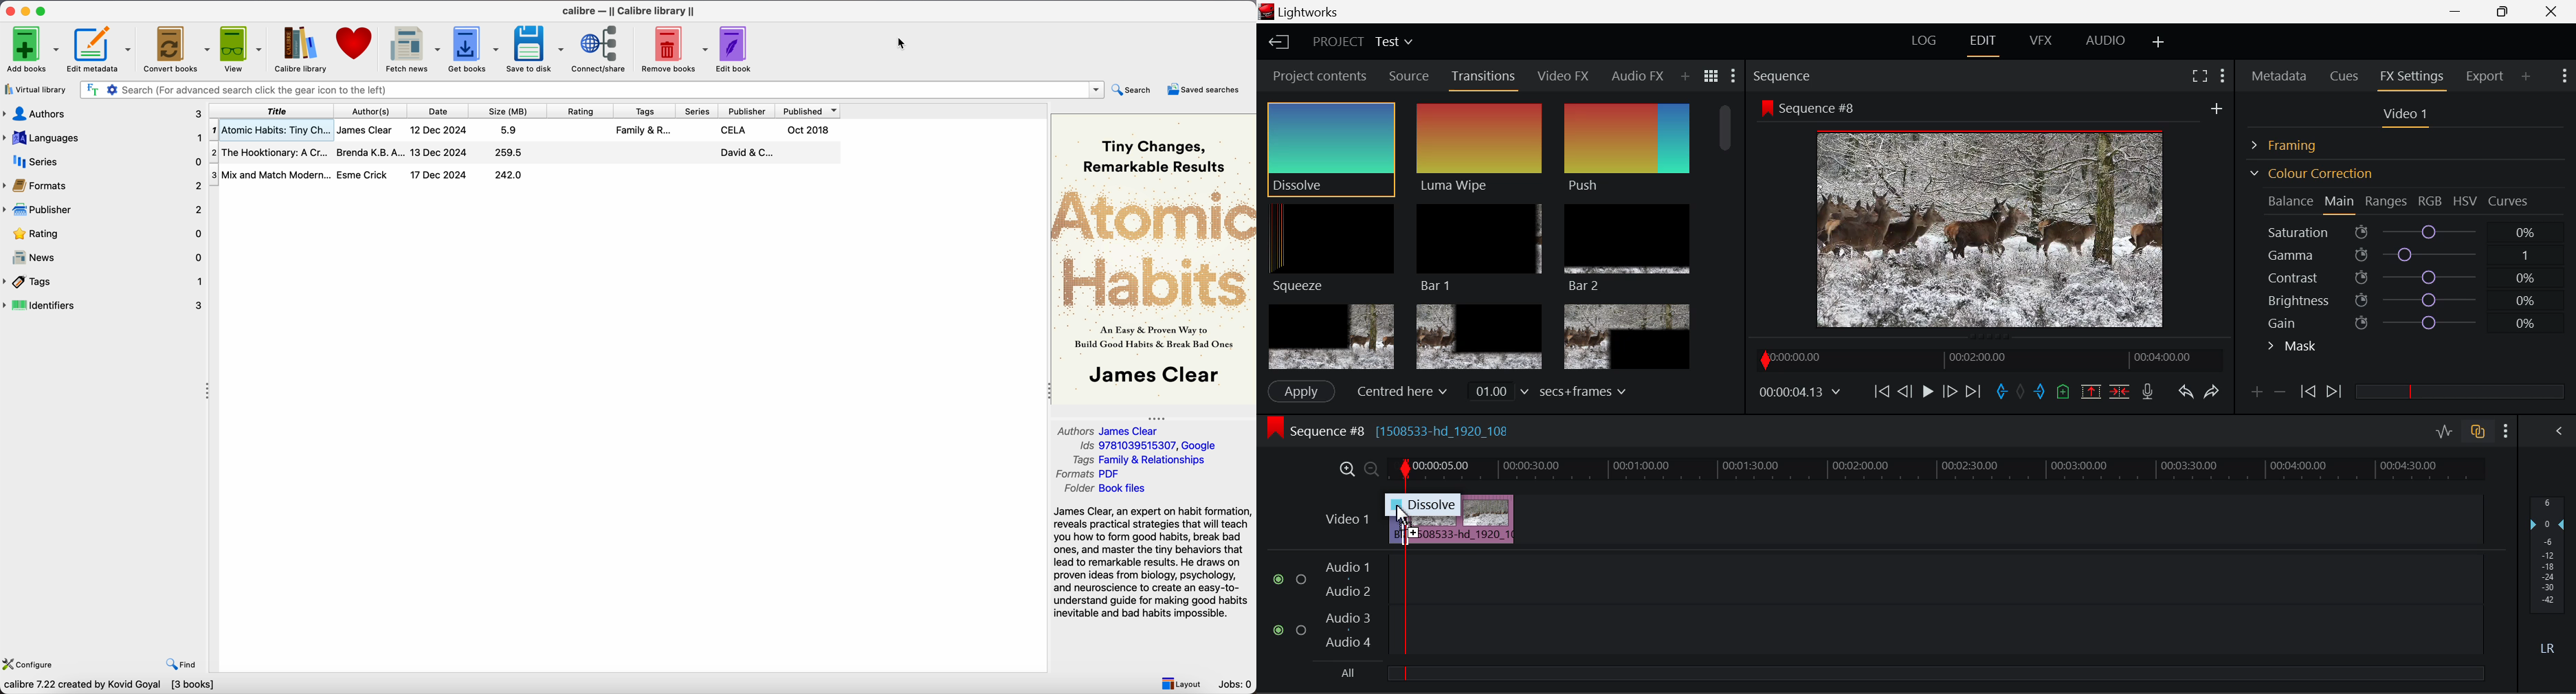  I want to click on Add Layout, so click(2159, 43).